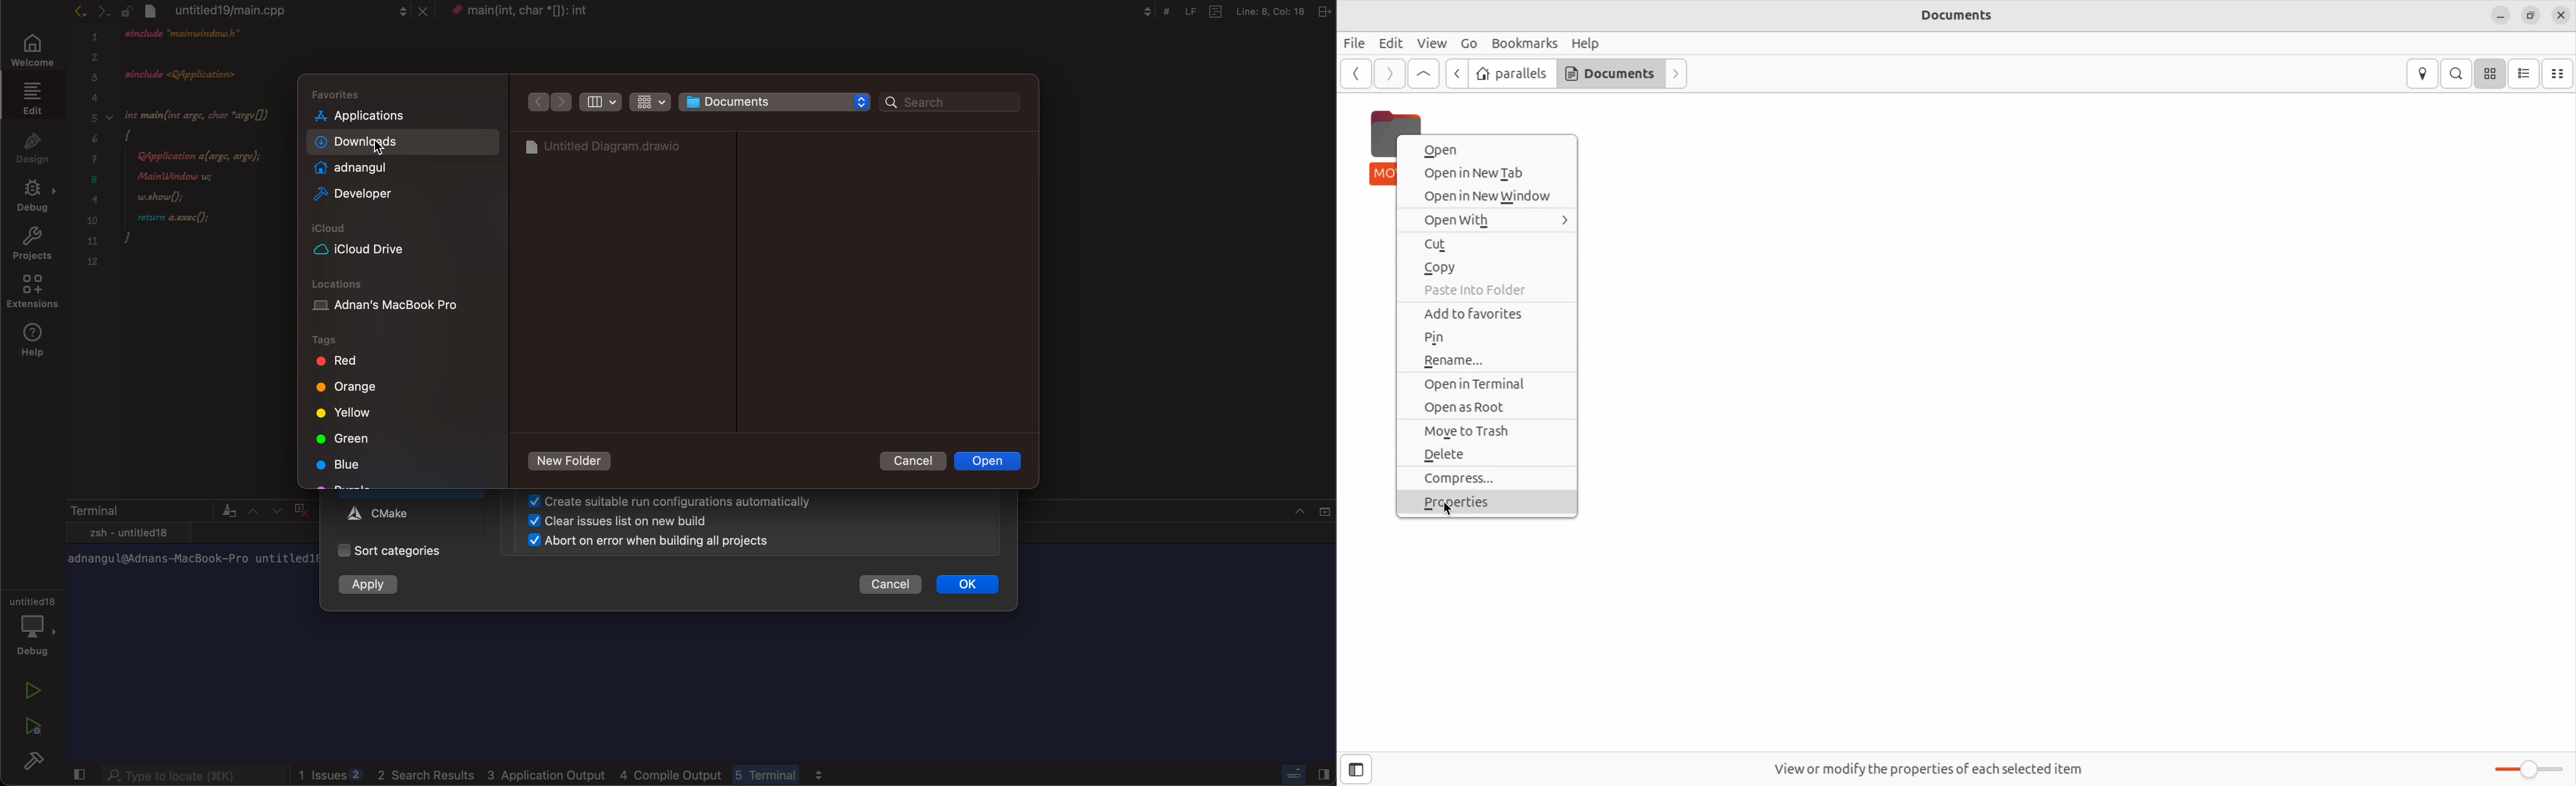 This screenshot has height=812, width=2576. I want to click on arrows, so click(85, 13).